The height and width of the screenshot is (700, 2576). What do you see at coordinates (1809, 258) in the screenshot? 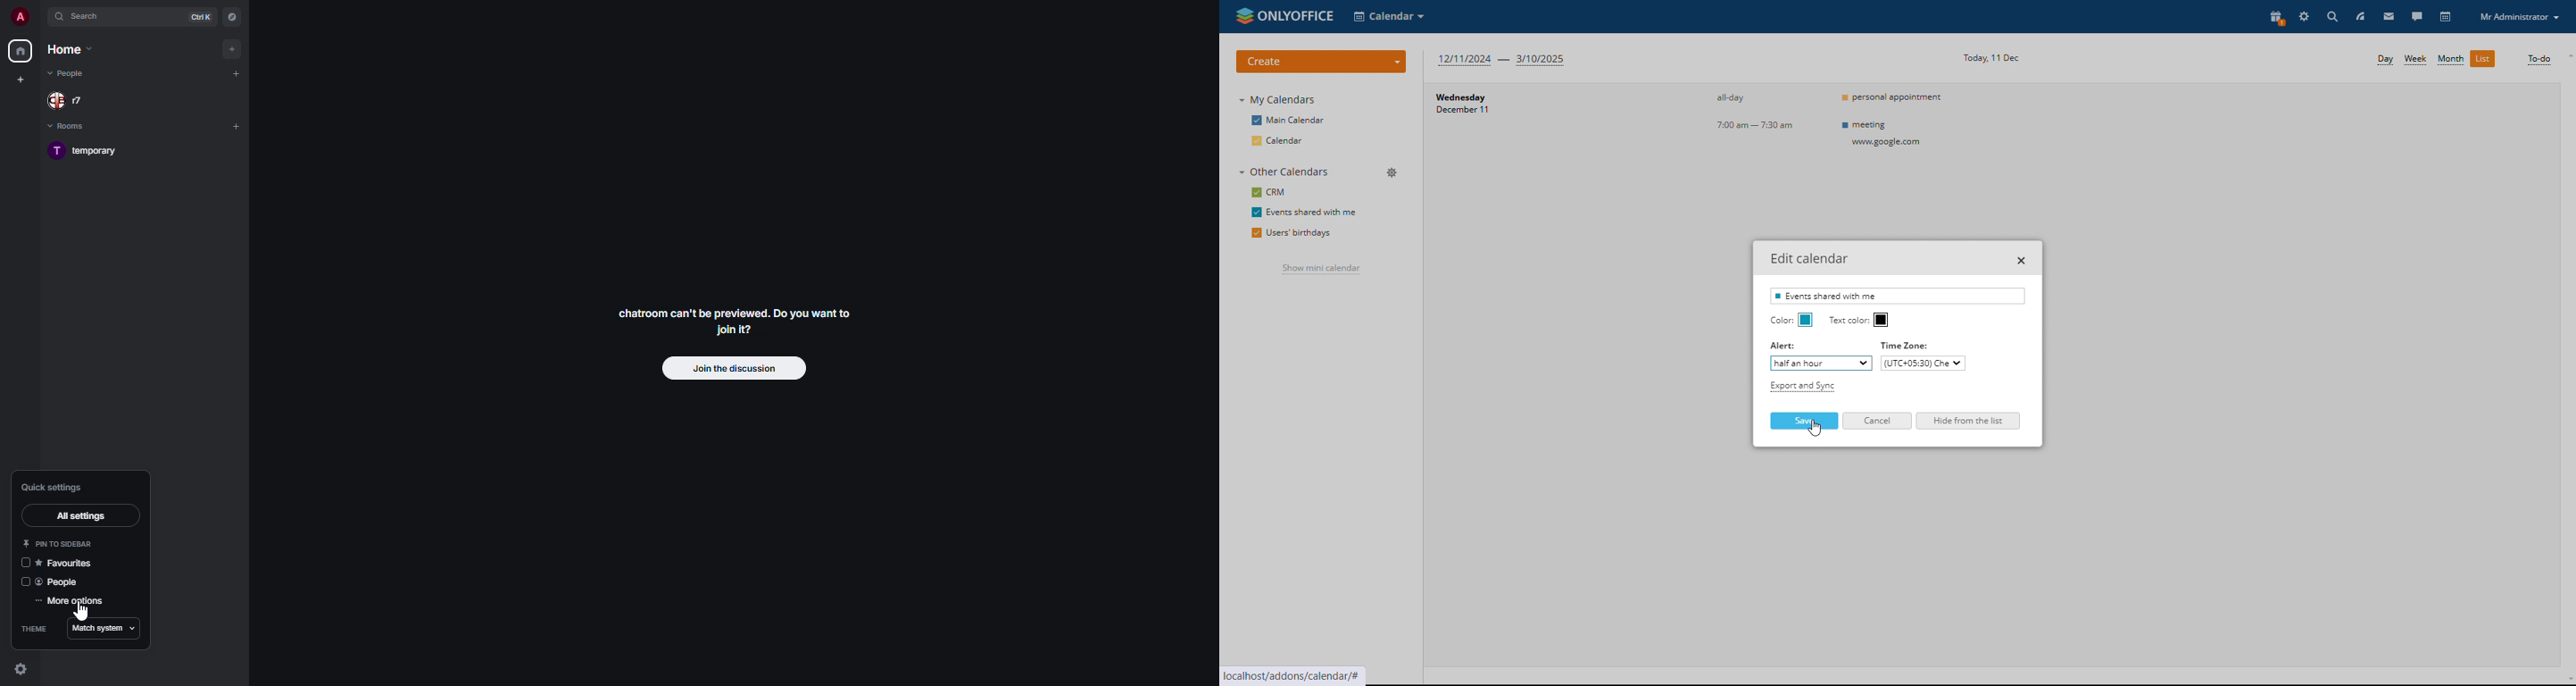
I see `edit calednar` at bounding box center [1809, 258].